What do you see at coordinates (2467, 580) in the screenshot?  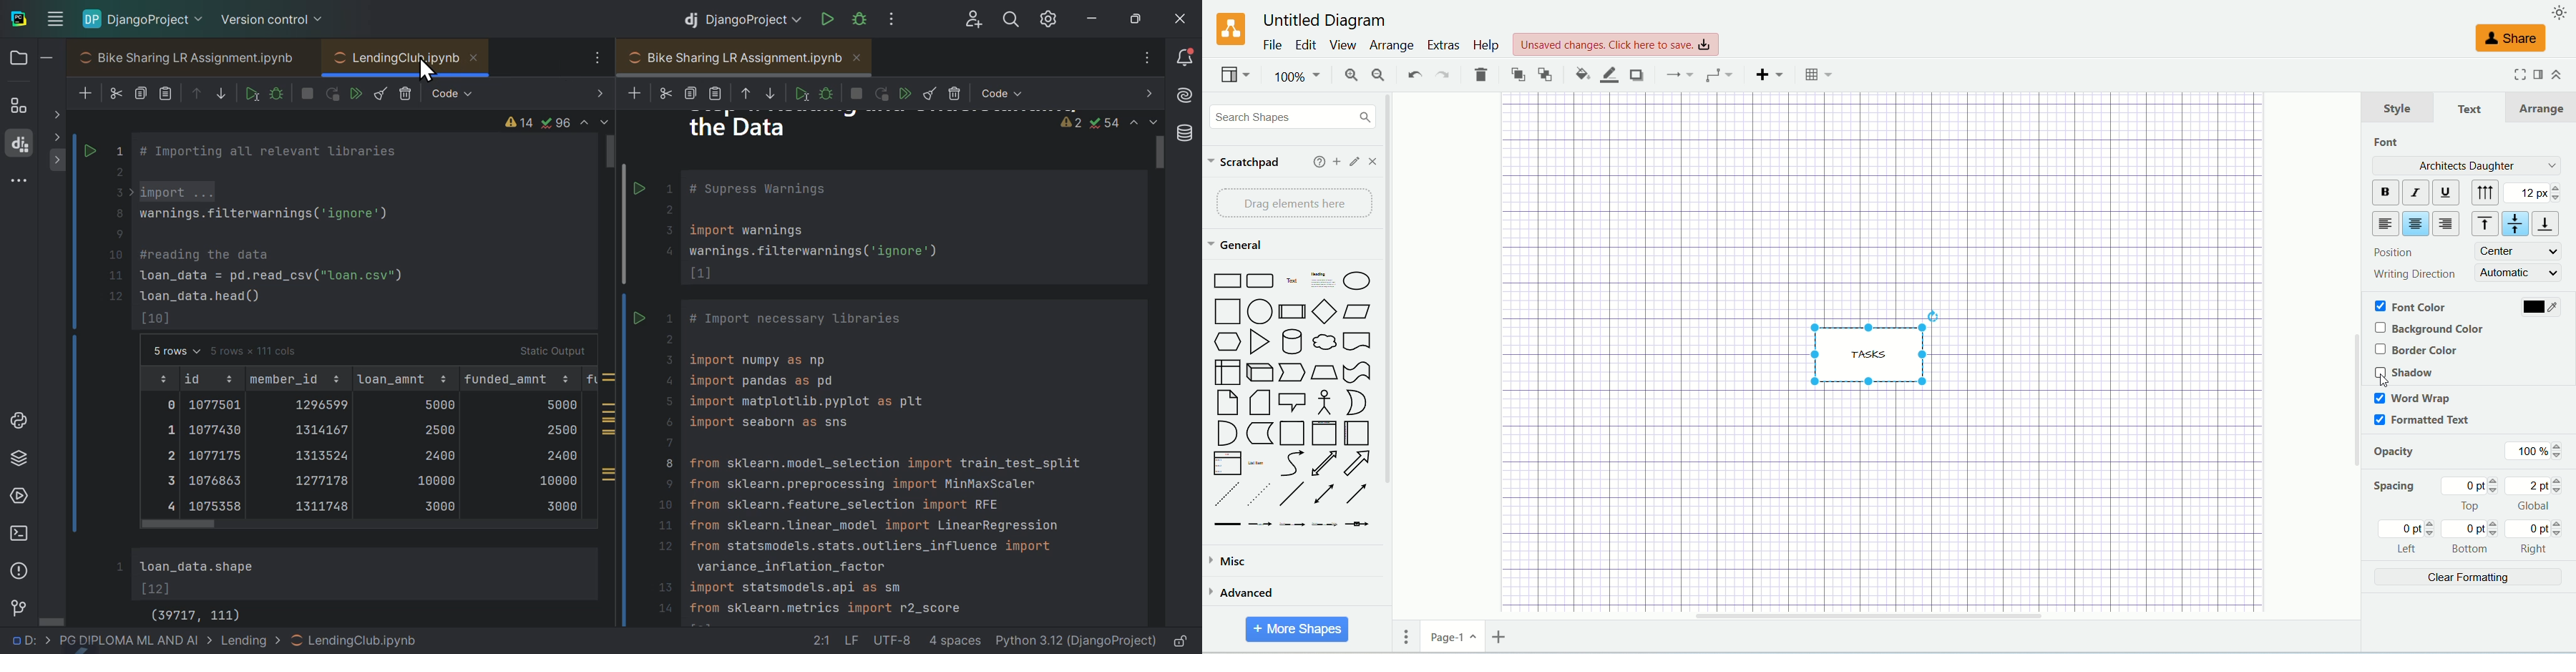 I see `Clear Formatting` at bounding box center [2467, 580].